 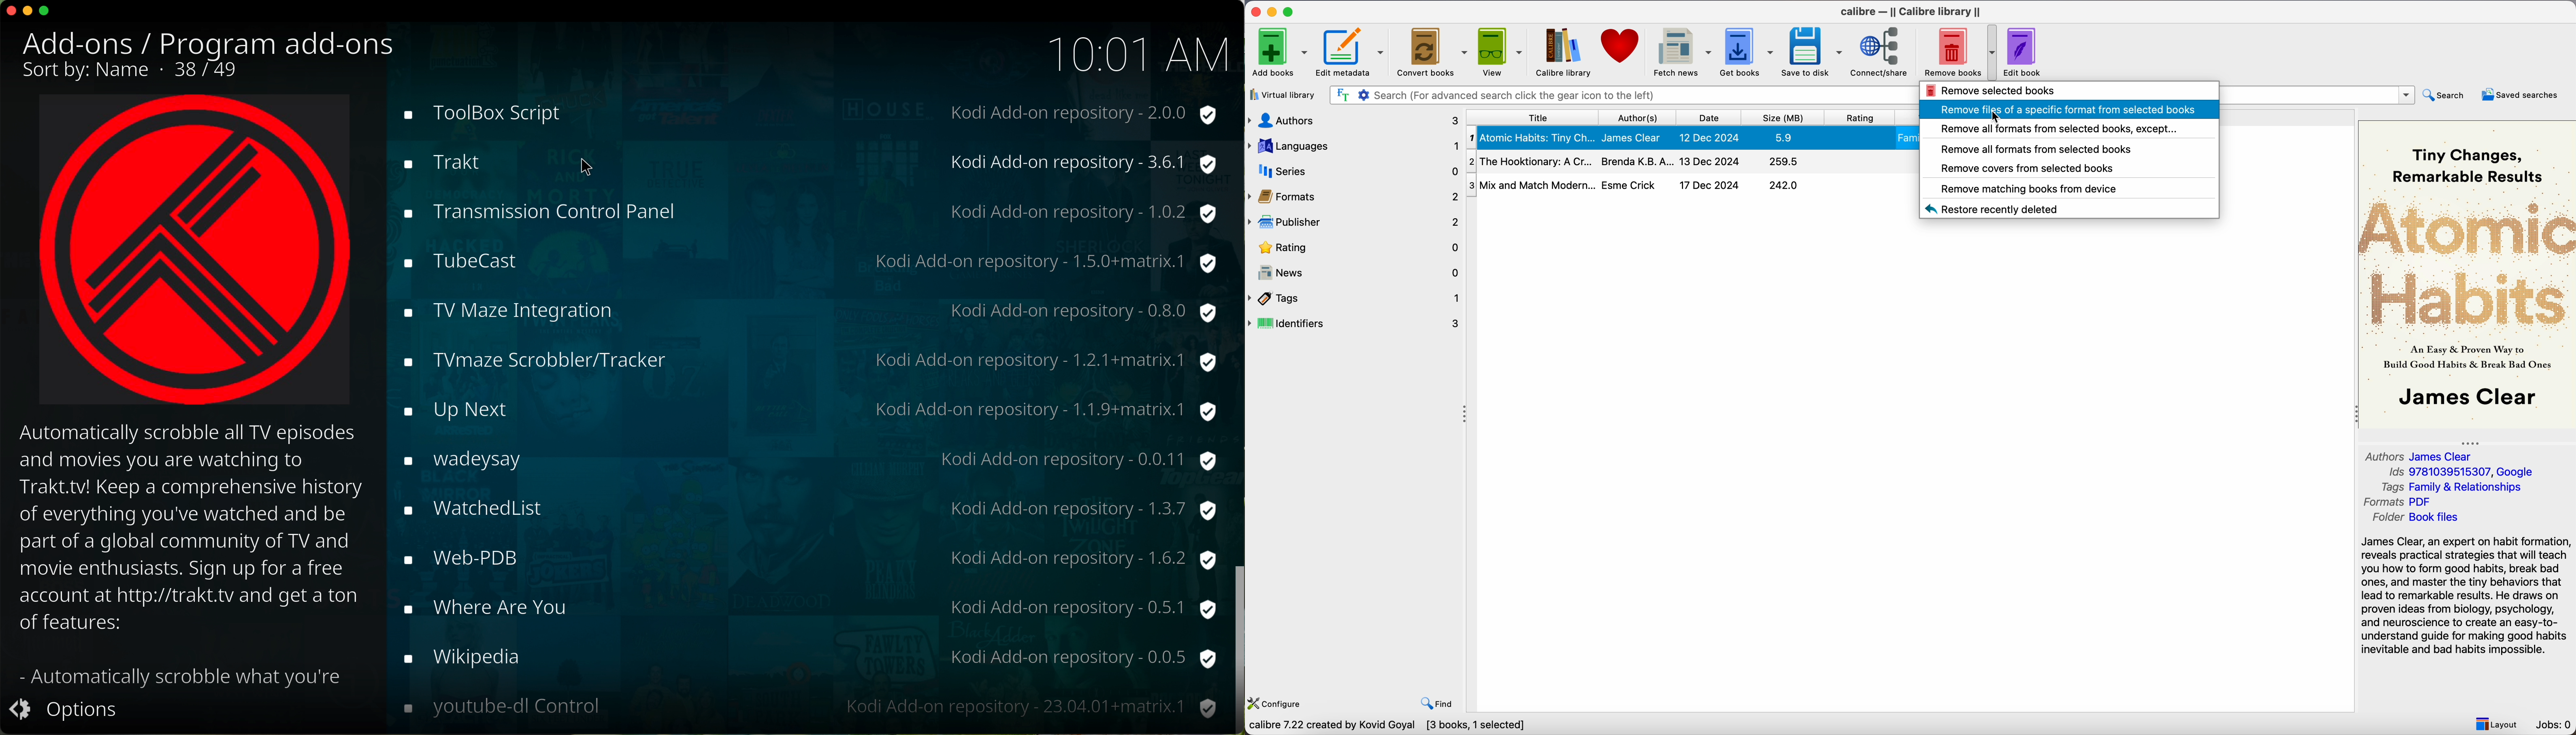 What do you see at coordinates (1138, 52) in the screenshot?
I see `10:01 AM` at bounding box center [1138, 52].